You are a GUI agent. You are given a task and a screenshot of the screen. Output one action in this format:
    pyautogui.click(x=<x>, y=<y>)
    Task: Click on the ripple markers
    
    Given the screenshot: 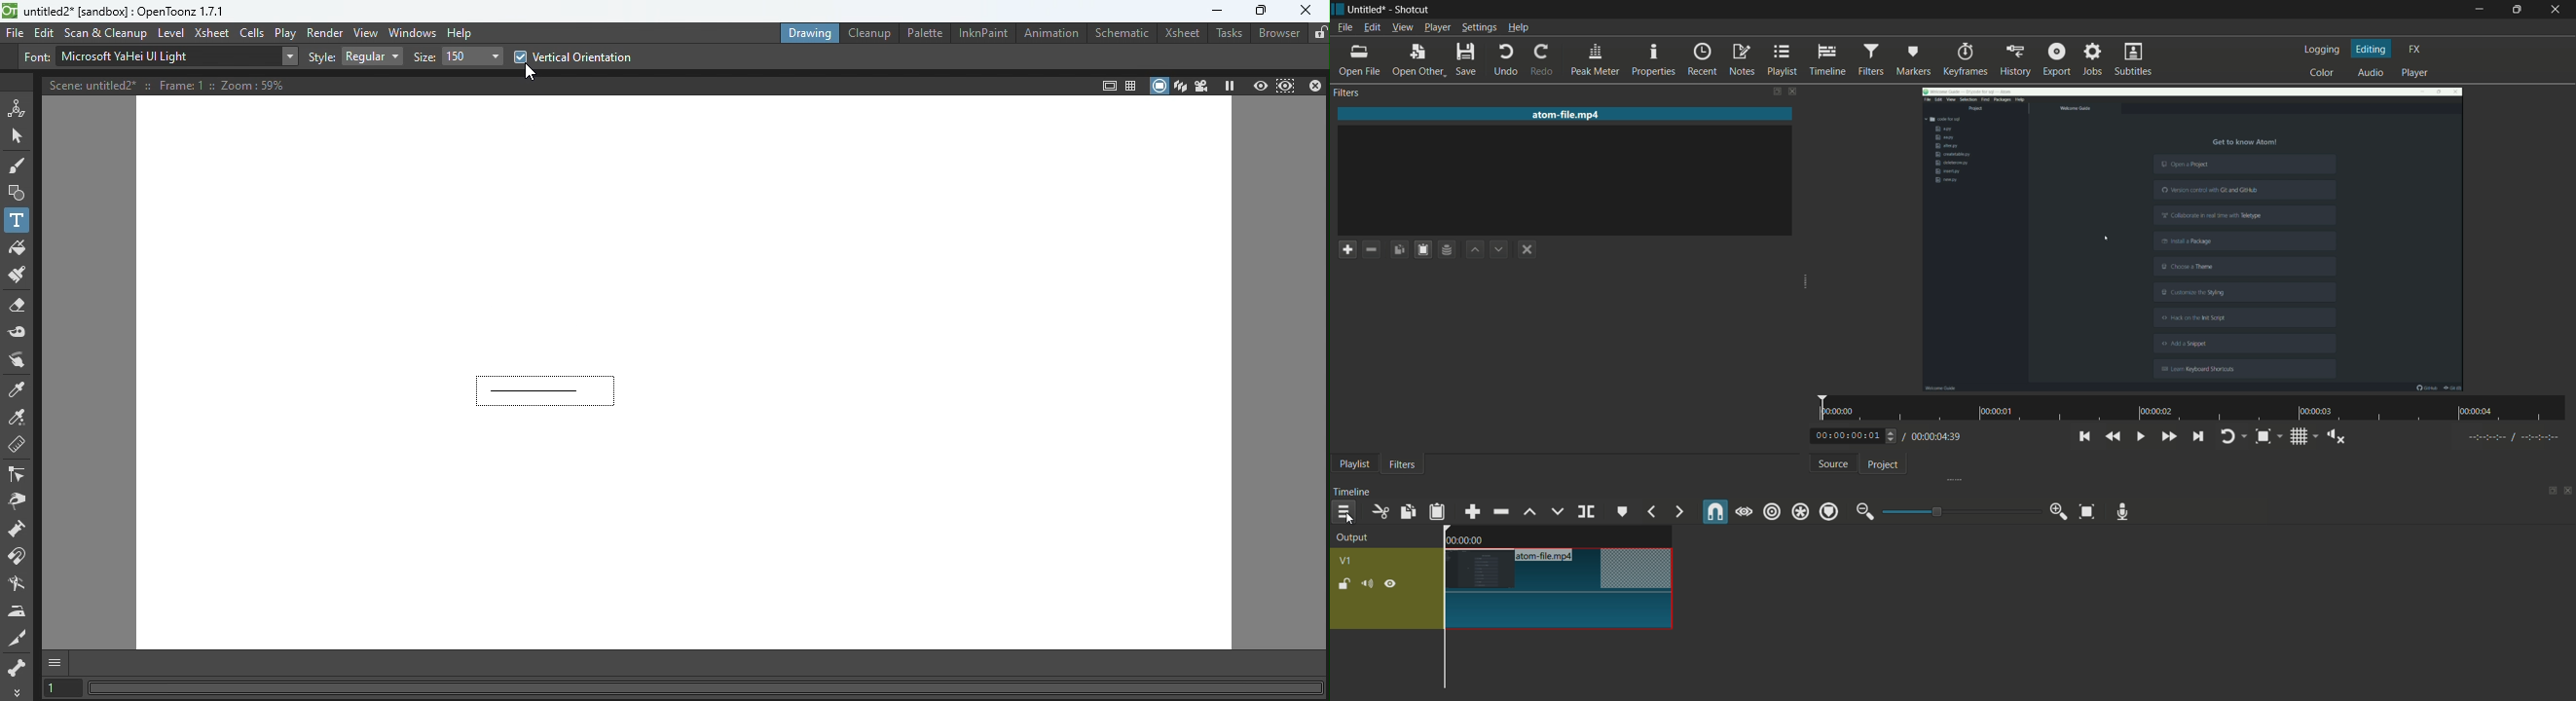 What is the action you would take?
    pyautogui.click(x=1829, y=511)
    